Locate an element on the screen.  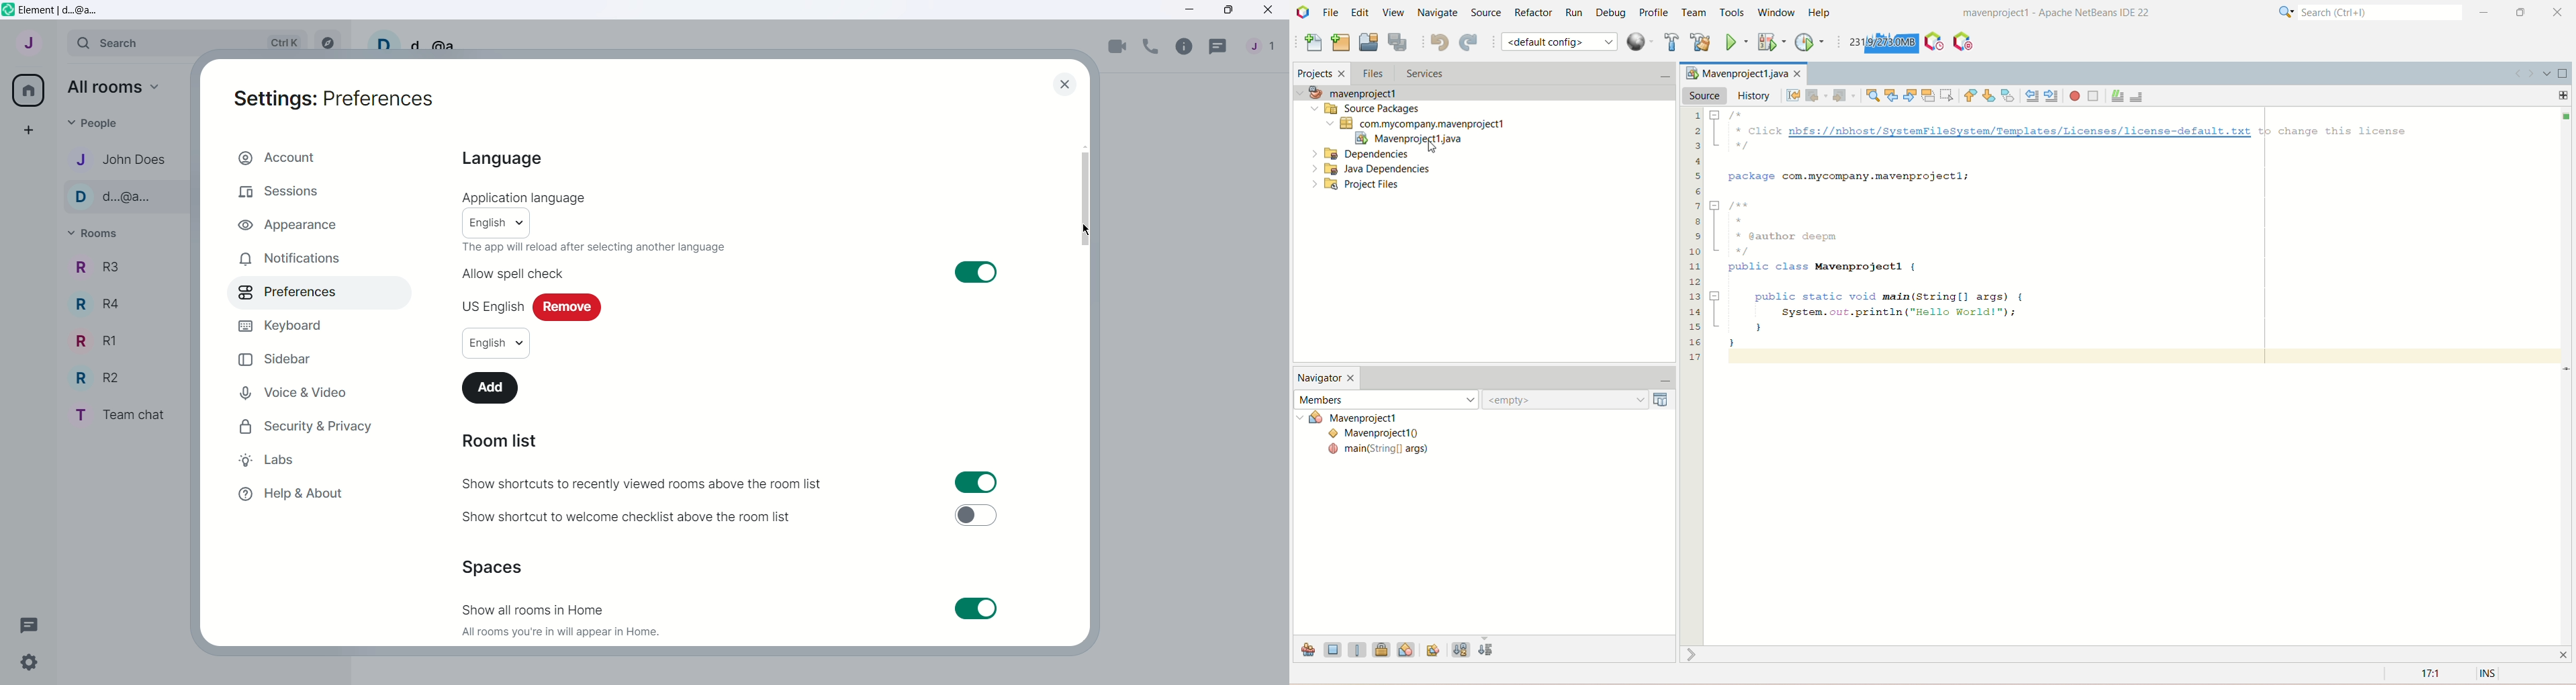
Room info is located at coordinates (1184, 48).